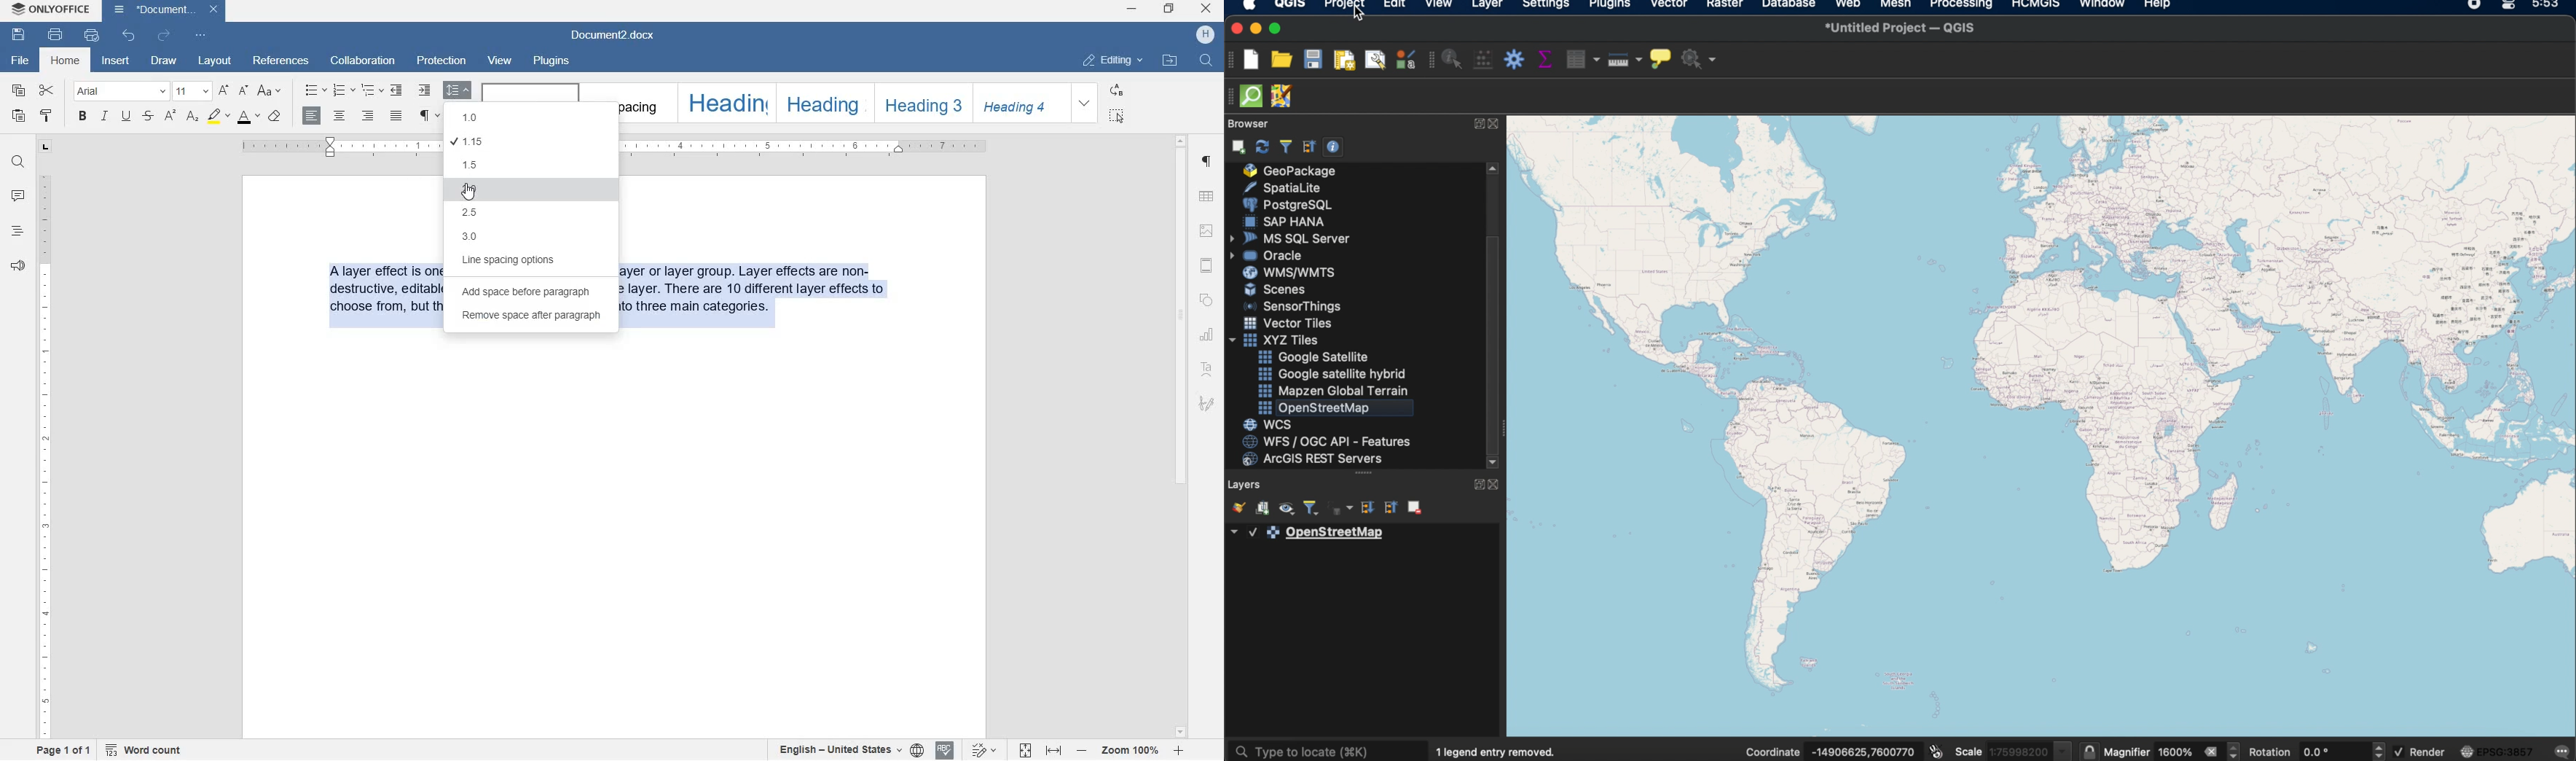 This screenshot has width=2576, height=784. Describe the element at coordinates (1294, 425) in the screenshot. I see `wcs` at that location.